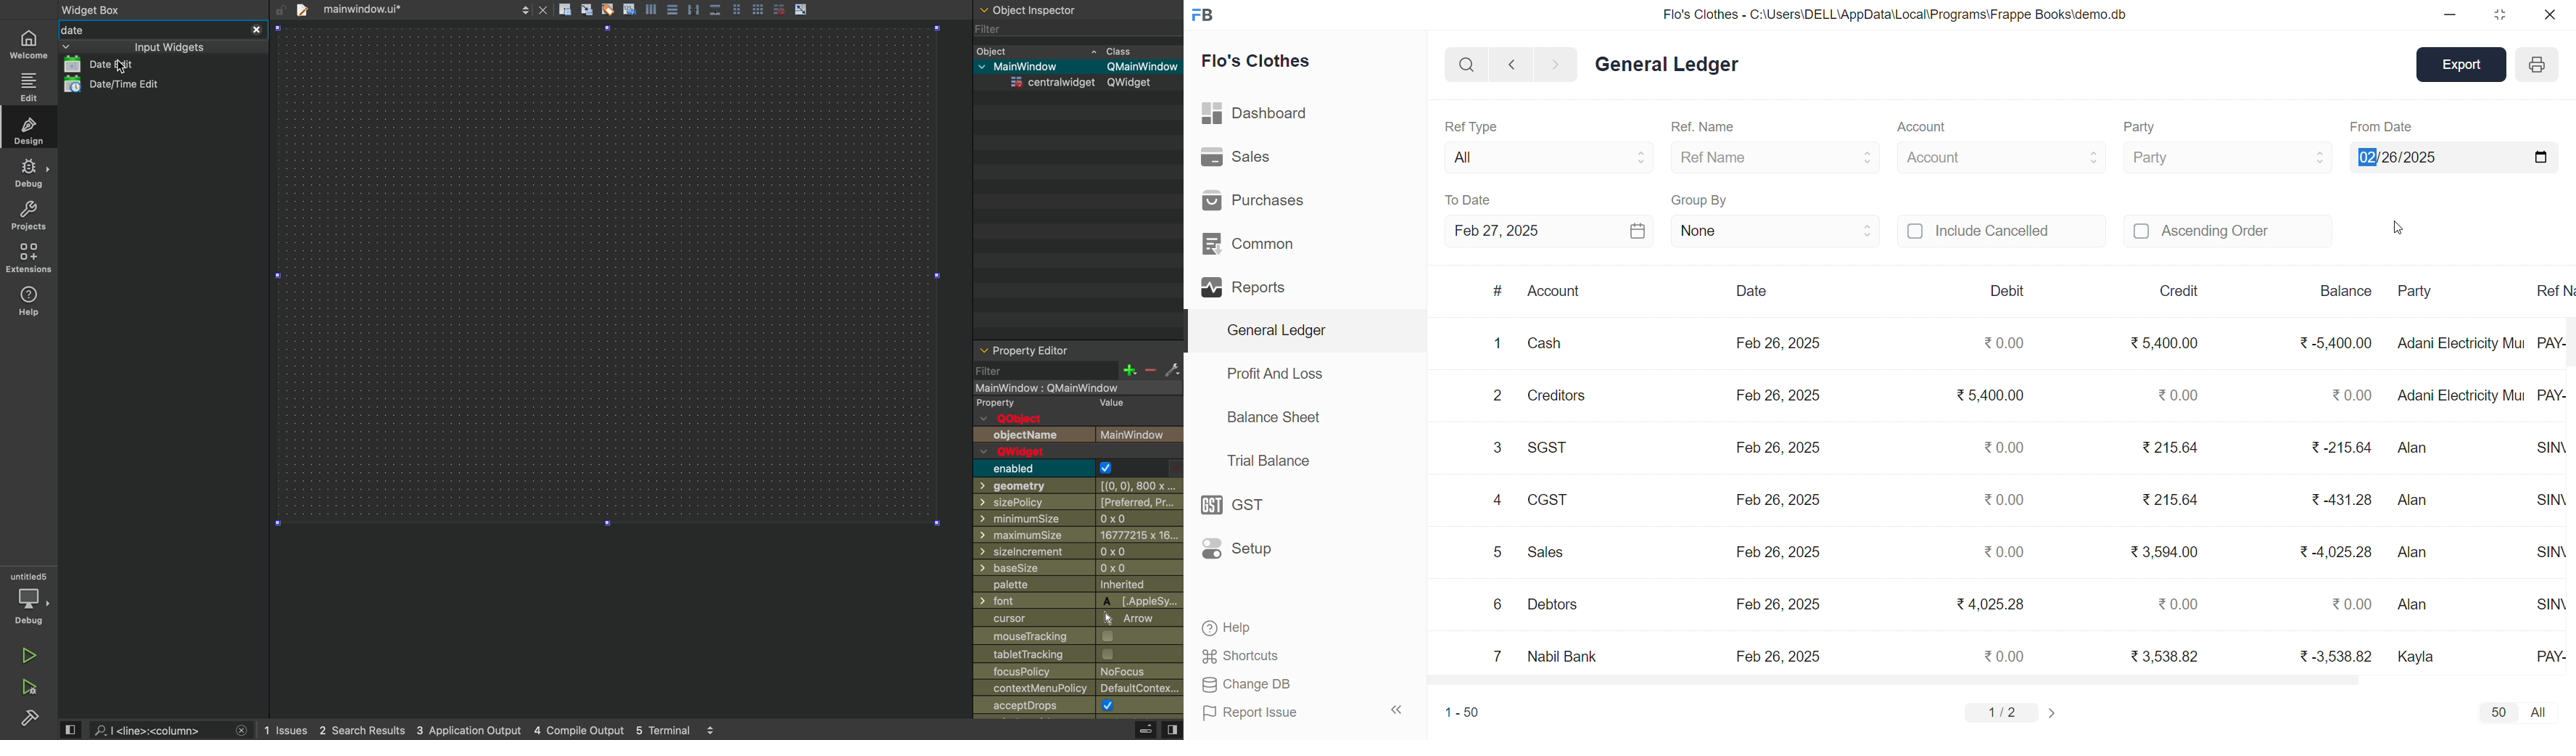  I want to click on ₹ 3,594.00, so click(2166, 550).